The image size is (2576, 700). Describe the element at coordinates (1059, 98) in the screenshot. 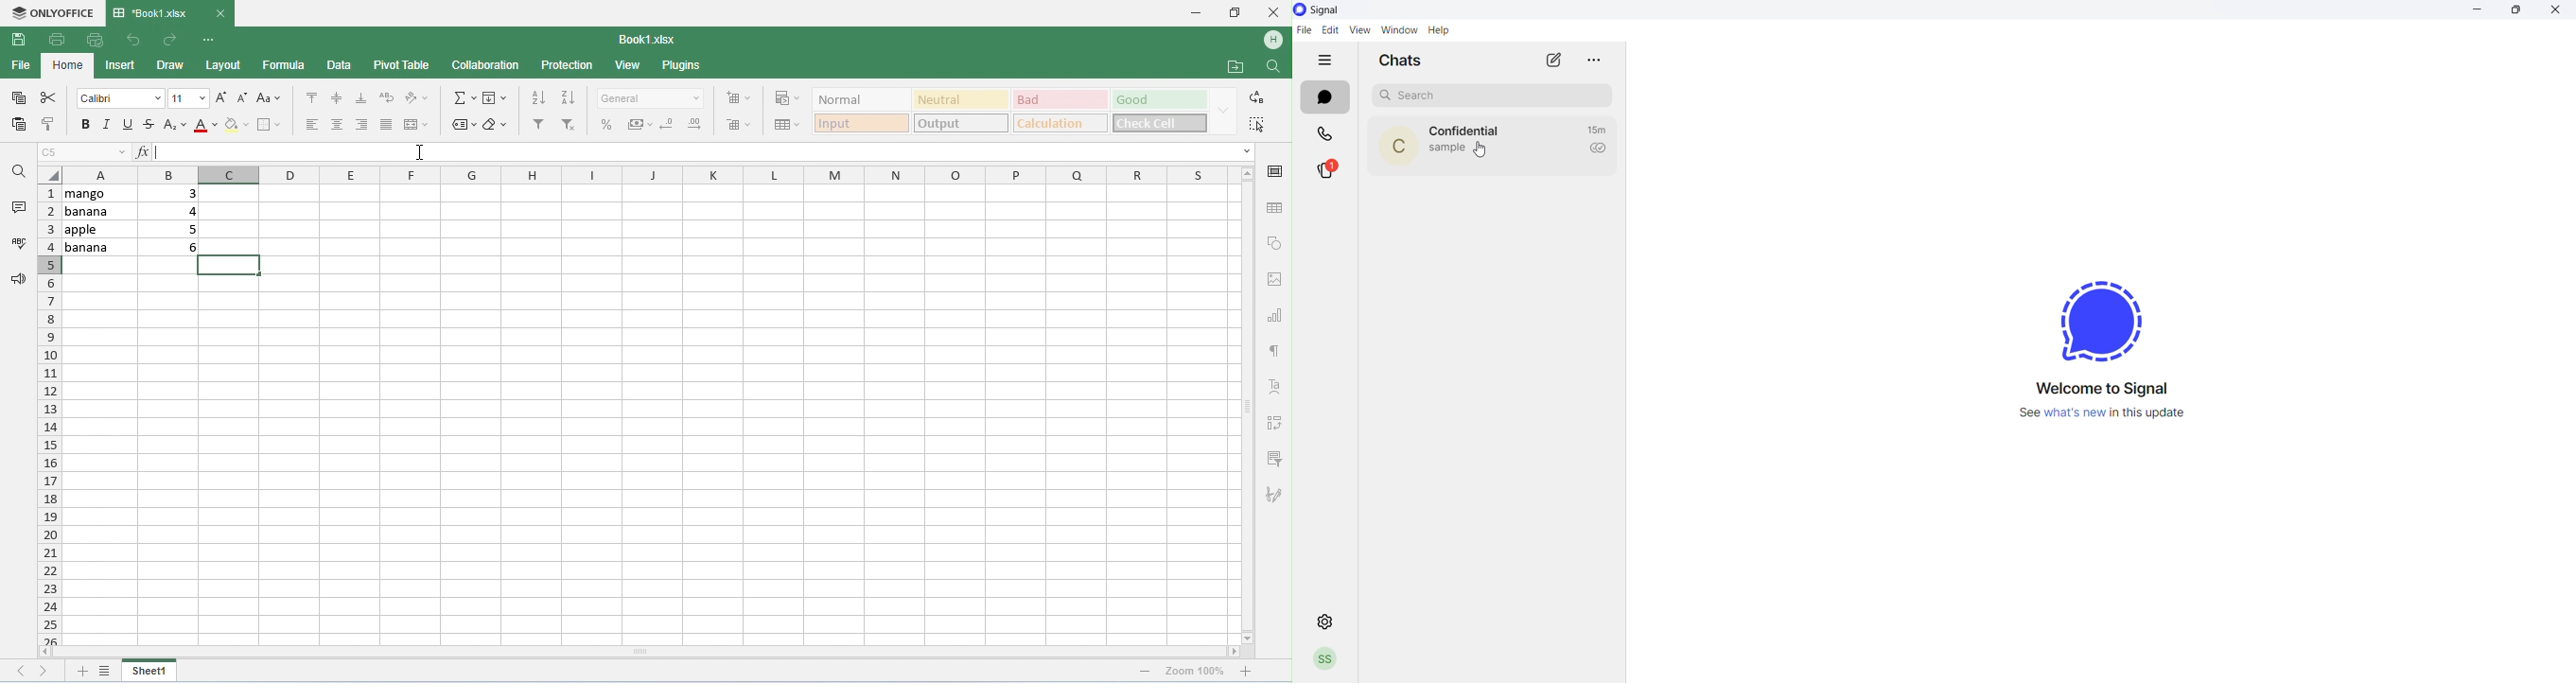

I see `bad` at that location.